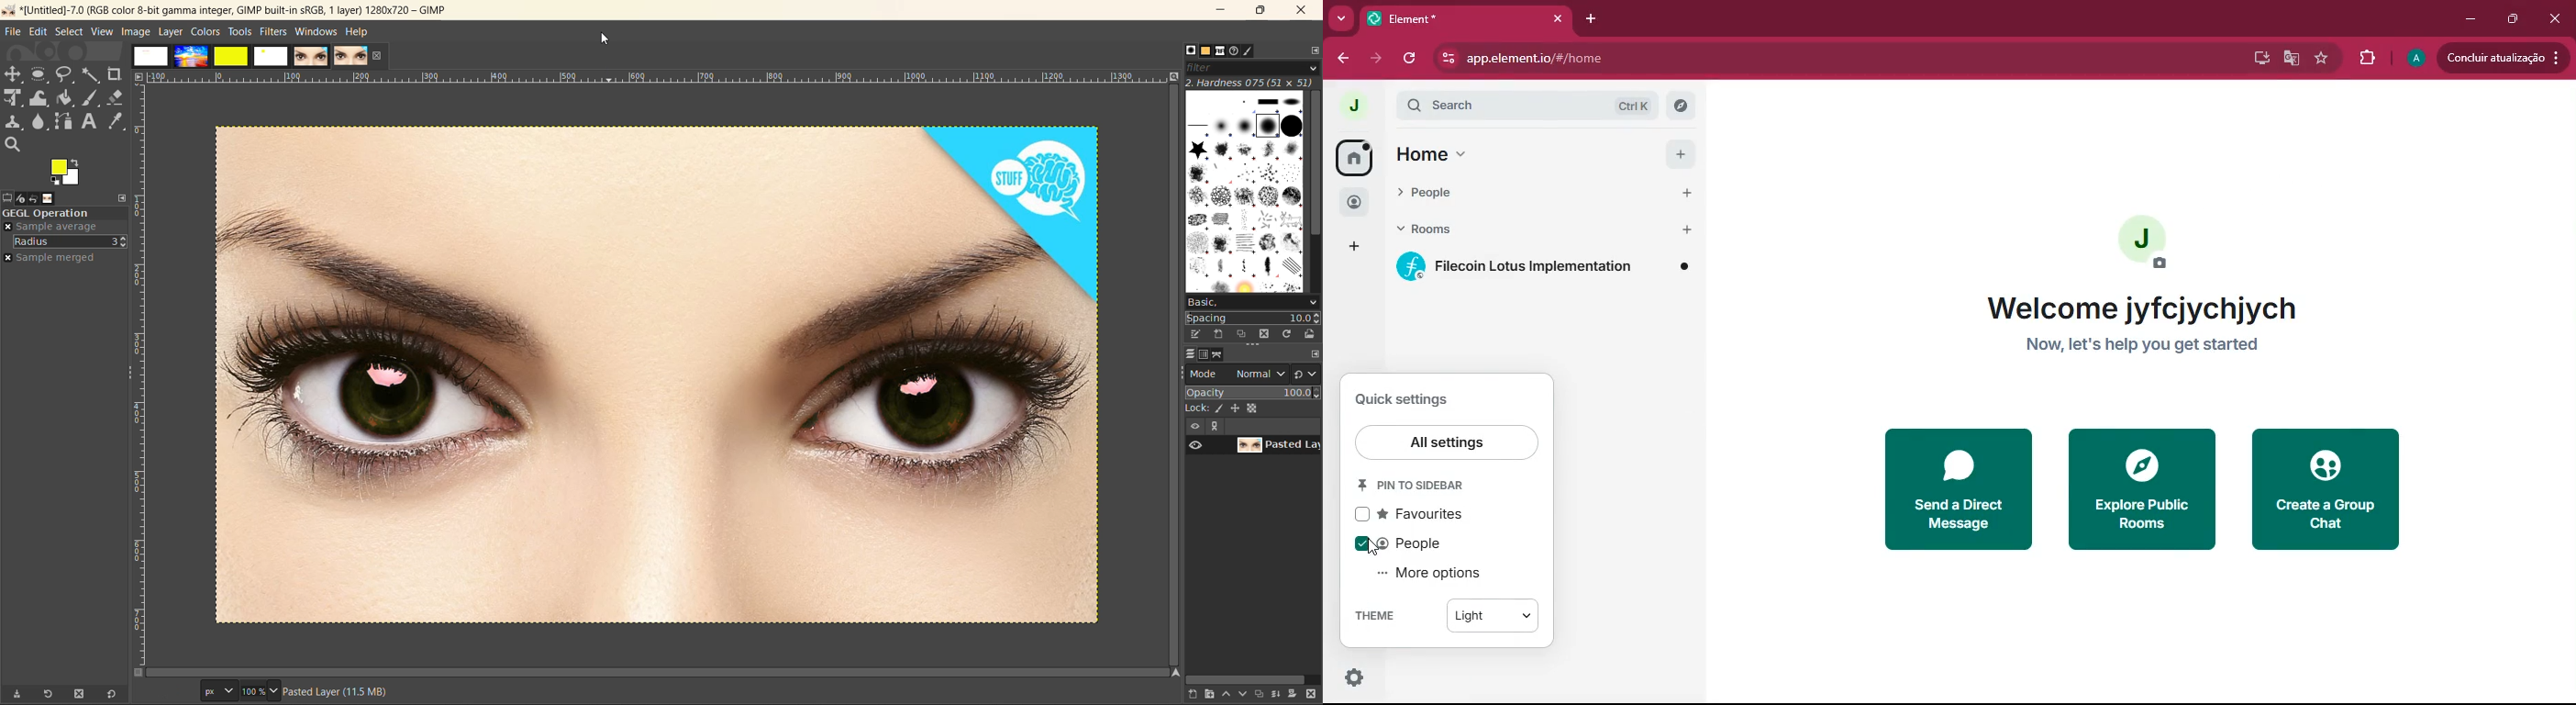 This screenshot has height=728, width=2576. I want to click on minimize, so click(1218, 12).